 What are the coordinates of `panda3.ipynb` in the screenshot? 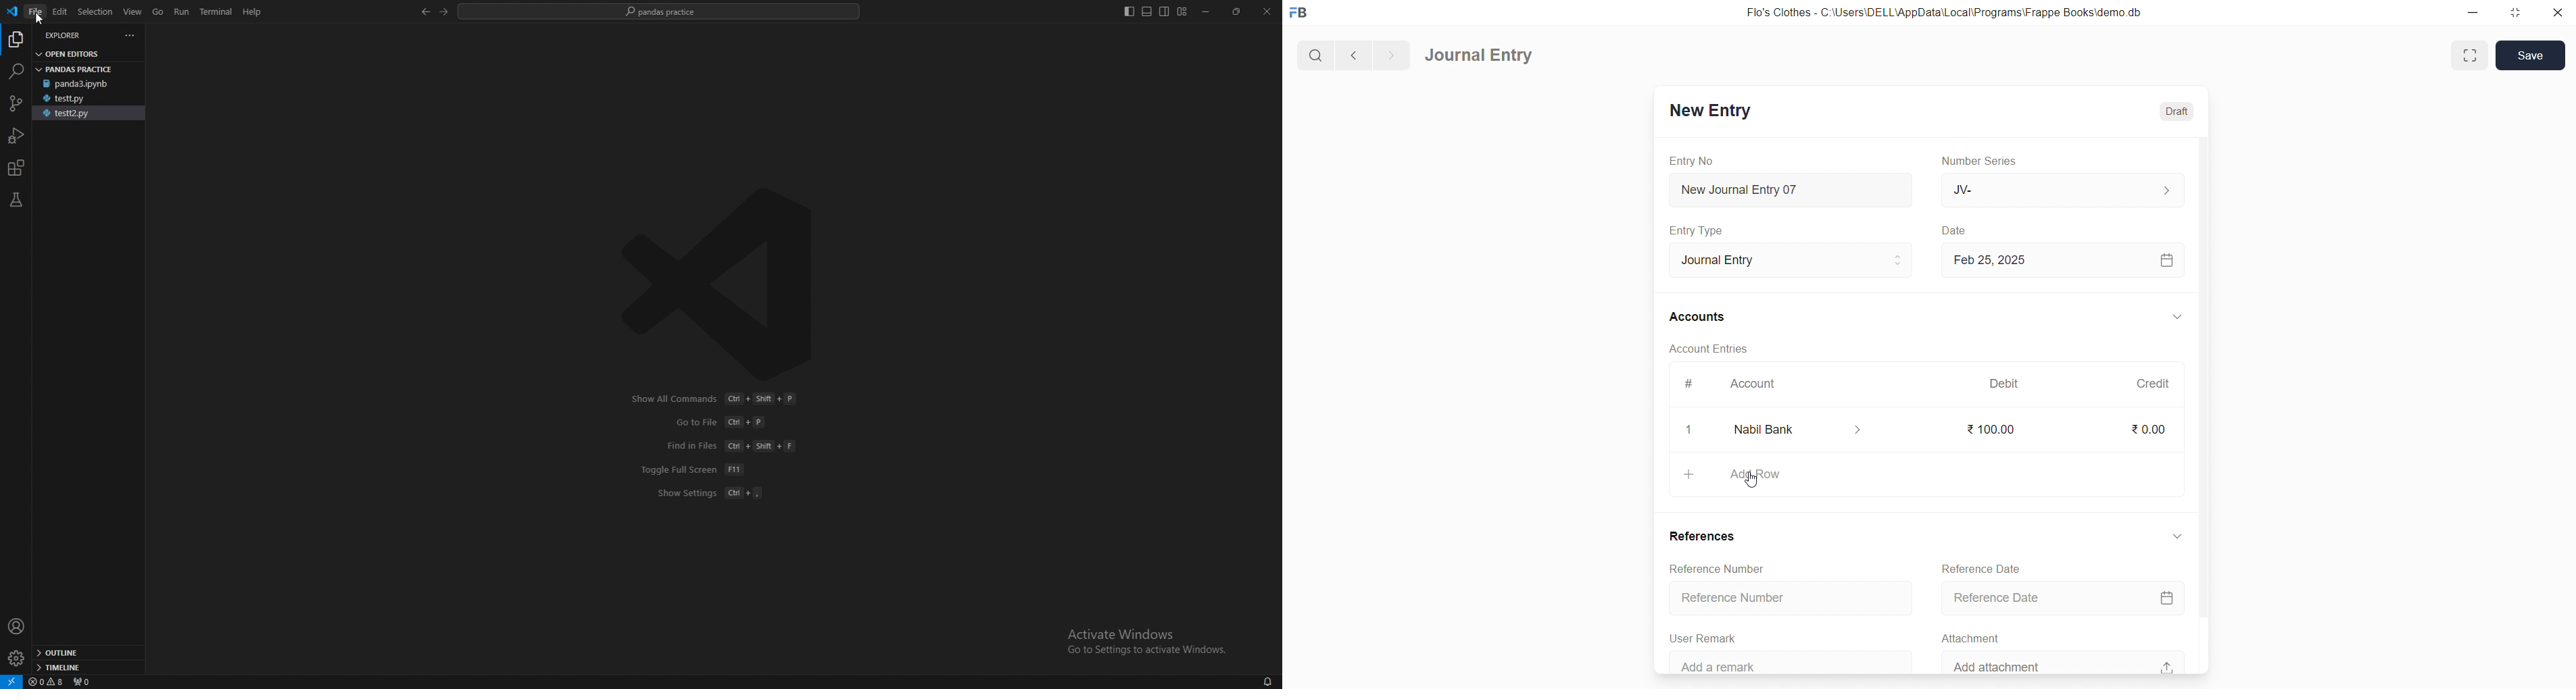 It's located at (84, 83).